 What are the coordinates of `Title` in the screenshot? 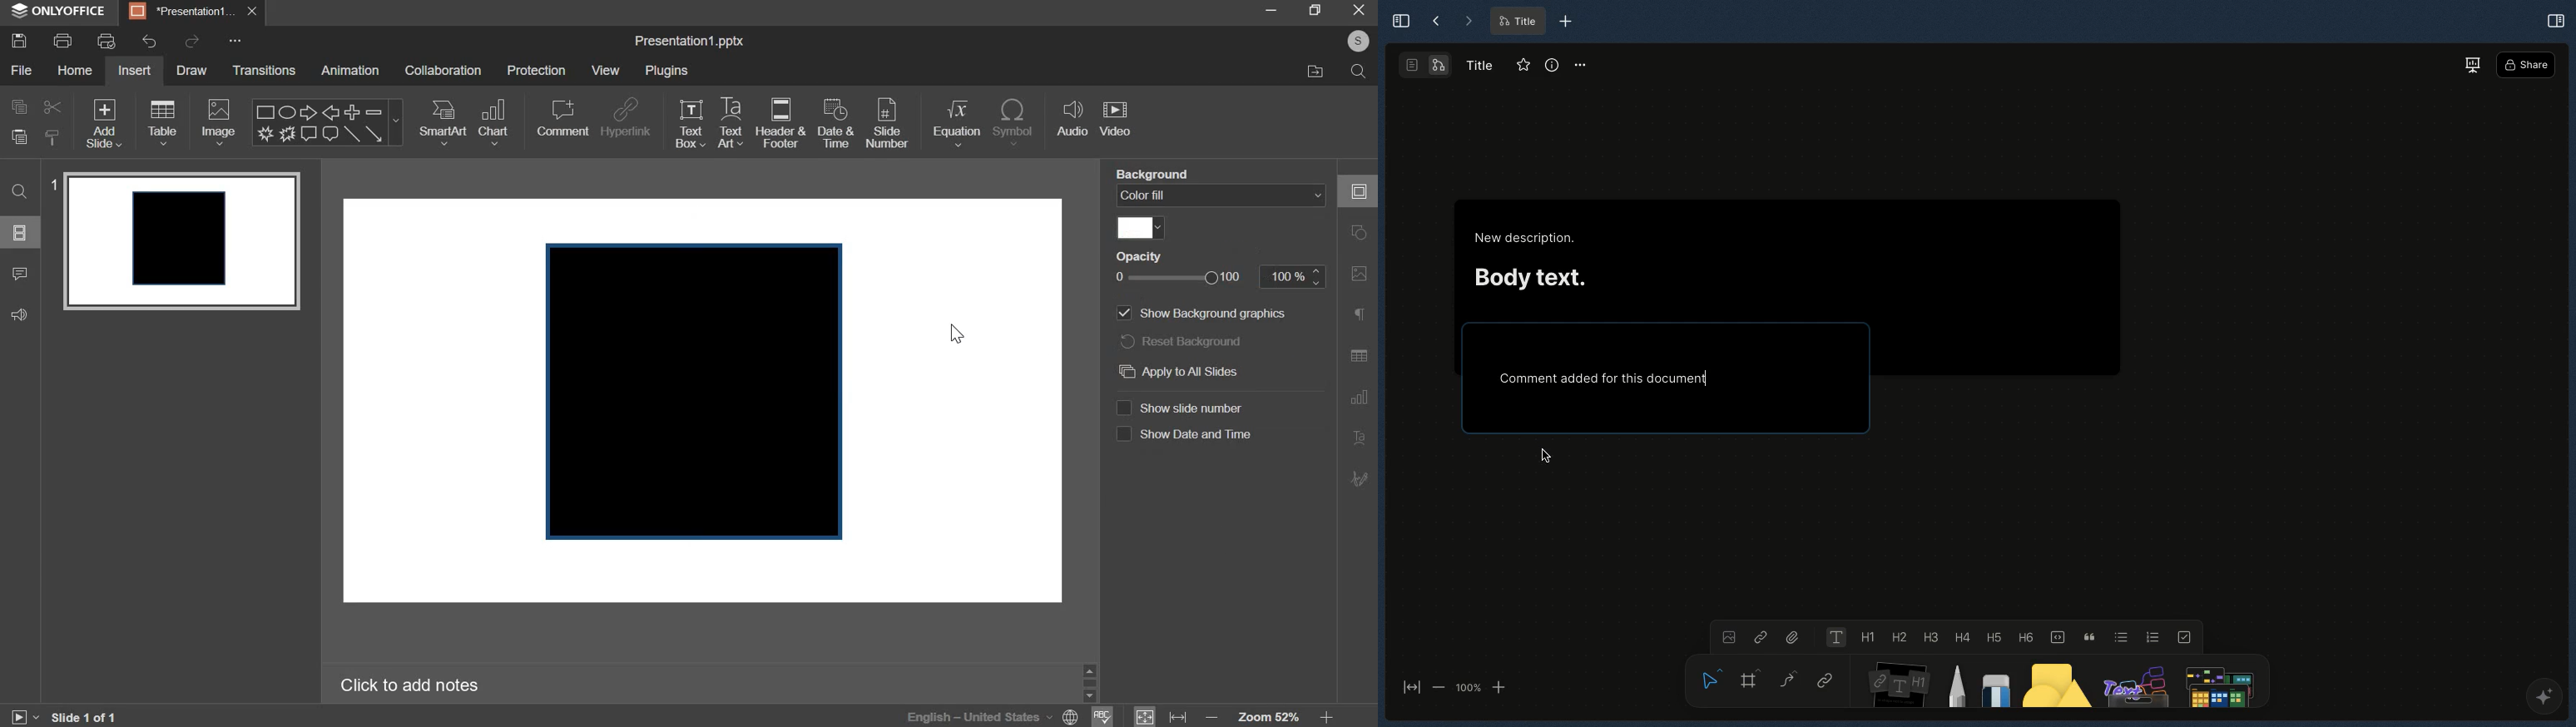 It's located at (1516, 22).